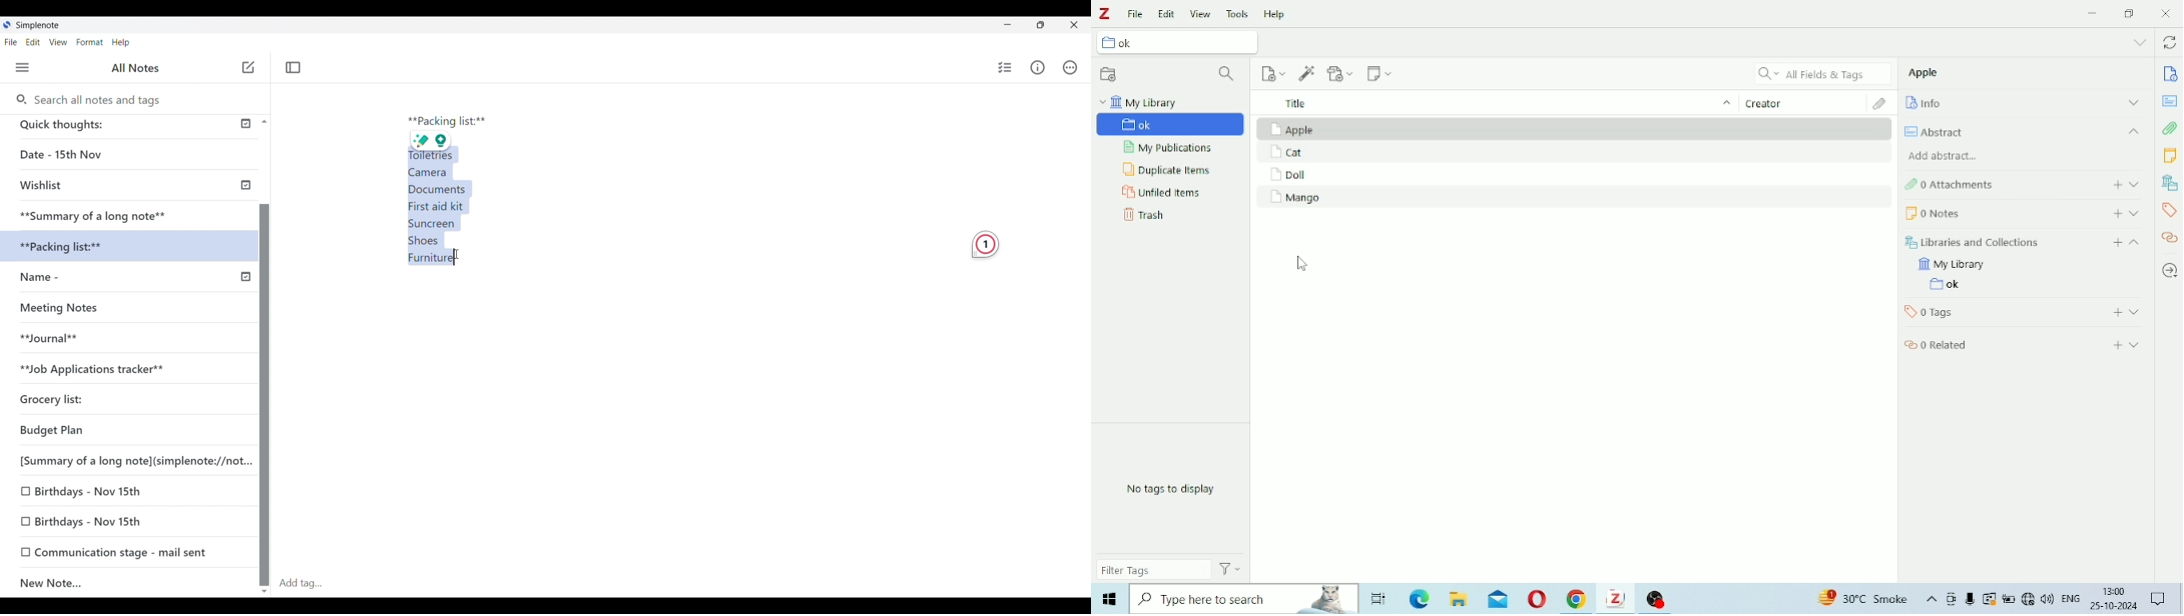 This screenshot has height=616, width=2184. Describe the element at coordinates (2022, 103) in the screenshot. I see `Info` at that location.